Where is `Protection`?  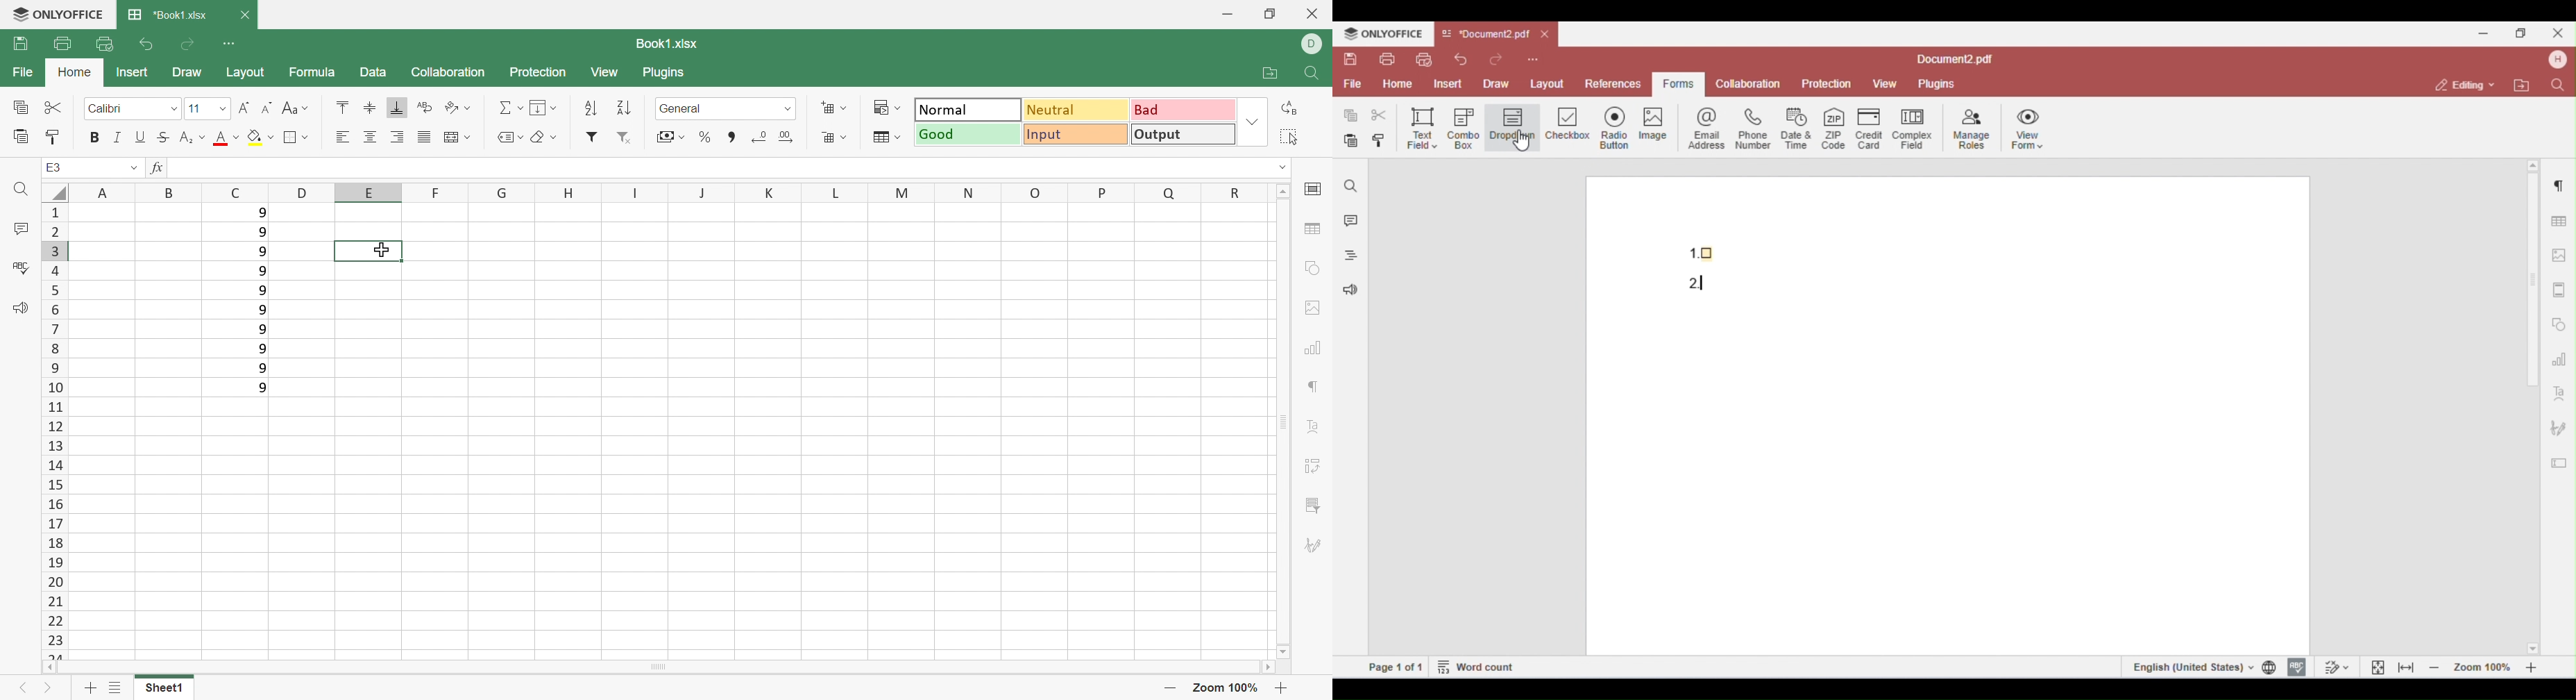 Protection is located at coordinates (543, 76).